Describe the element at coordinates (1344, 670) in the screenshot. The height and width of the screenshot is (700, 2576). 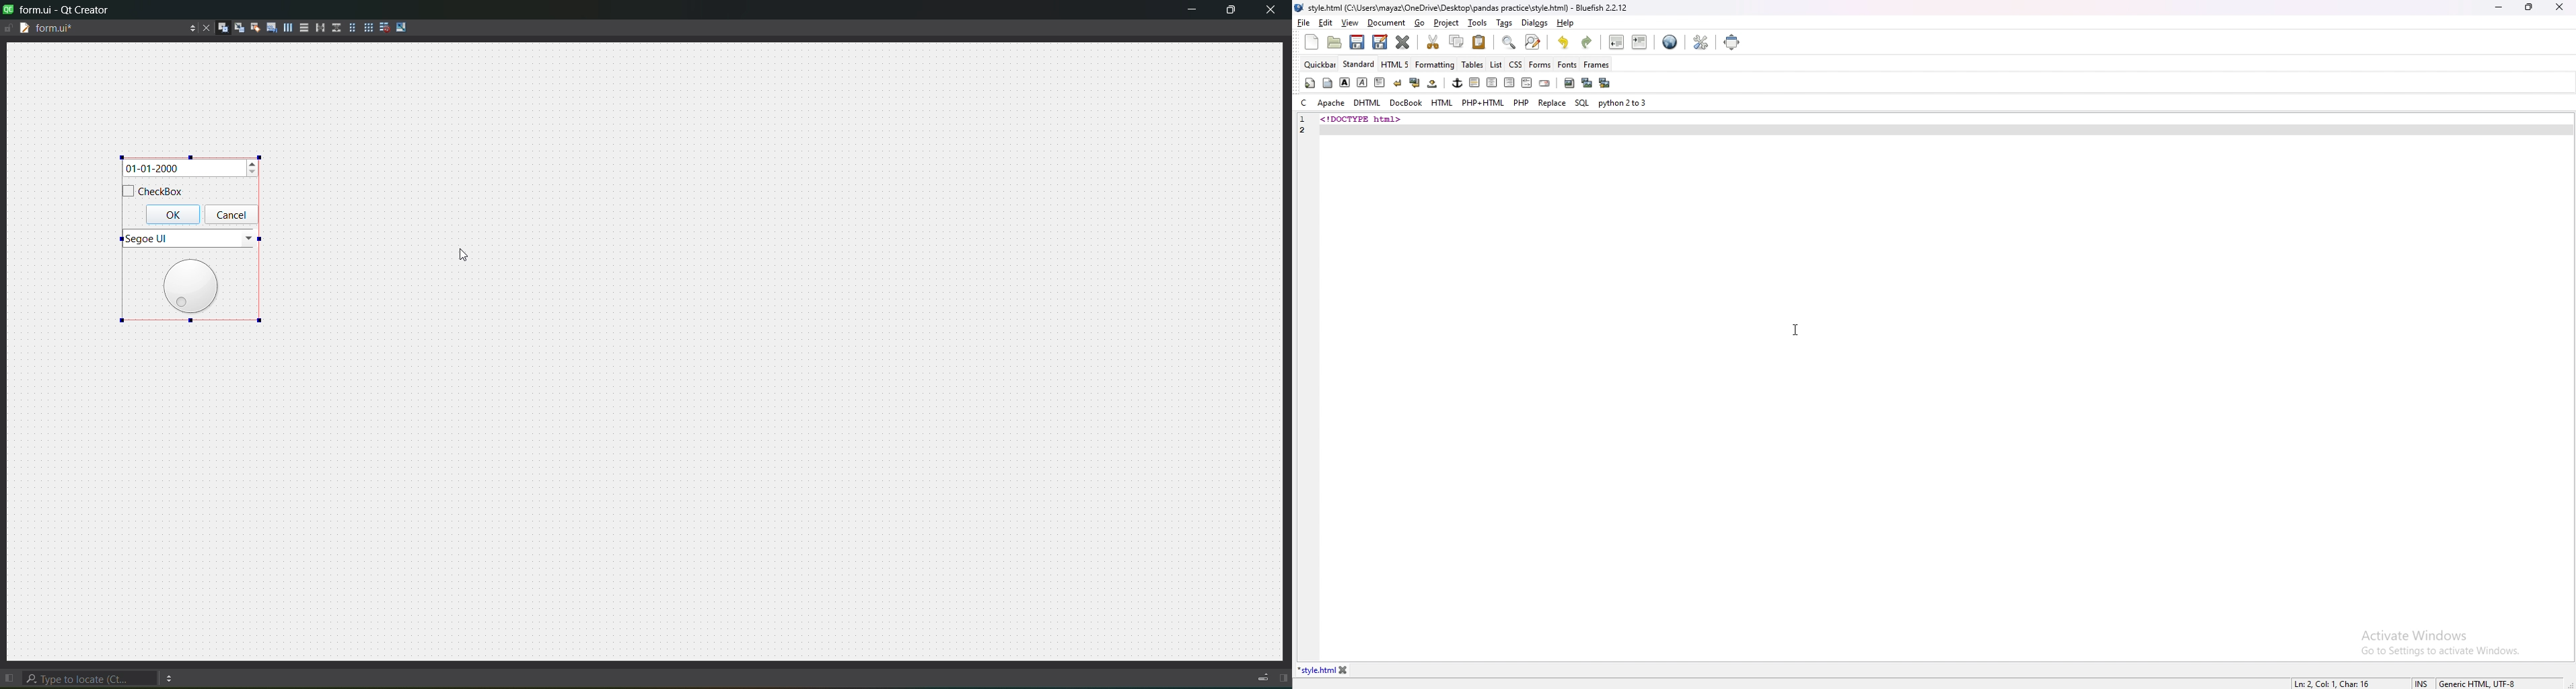
I see `close tab` at that location.